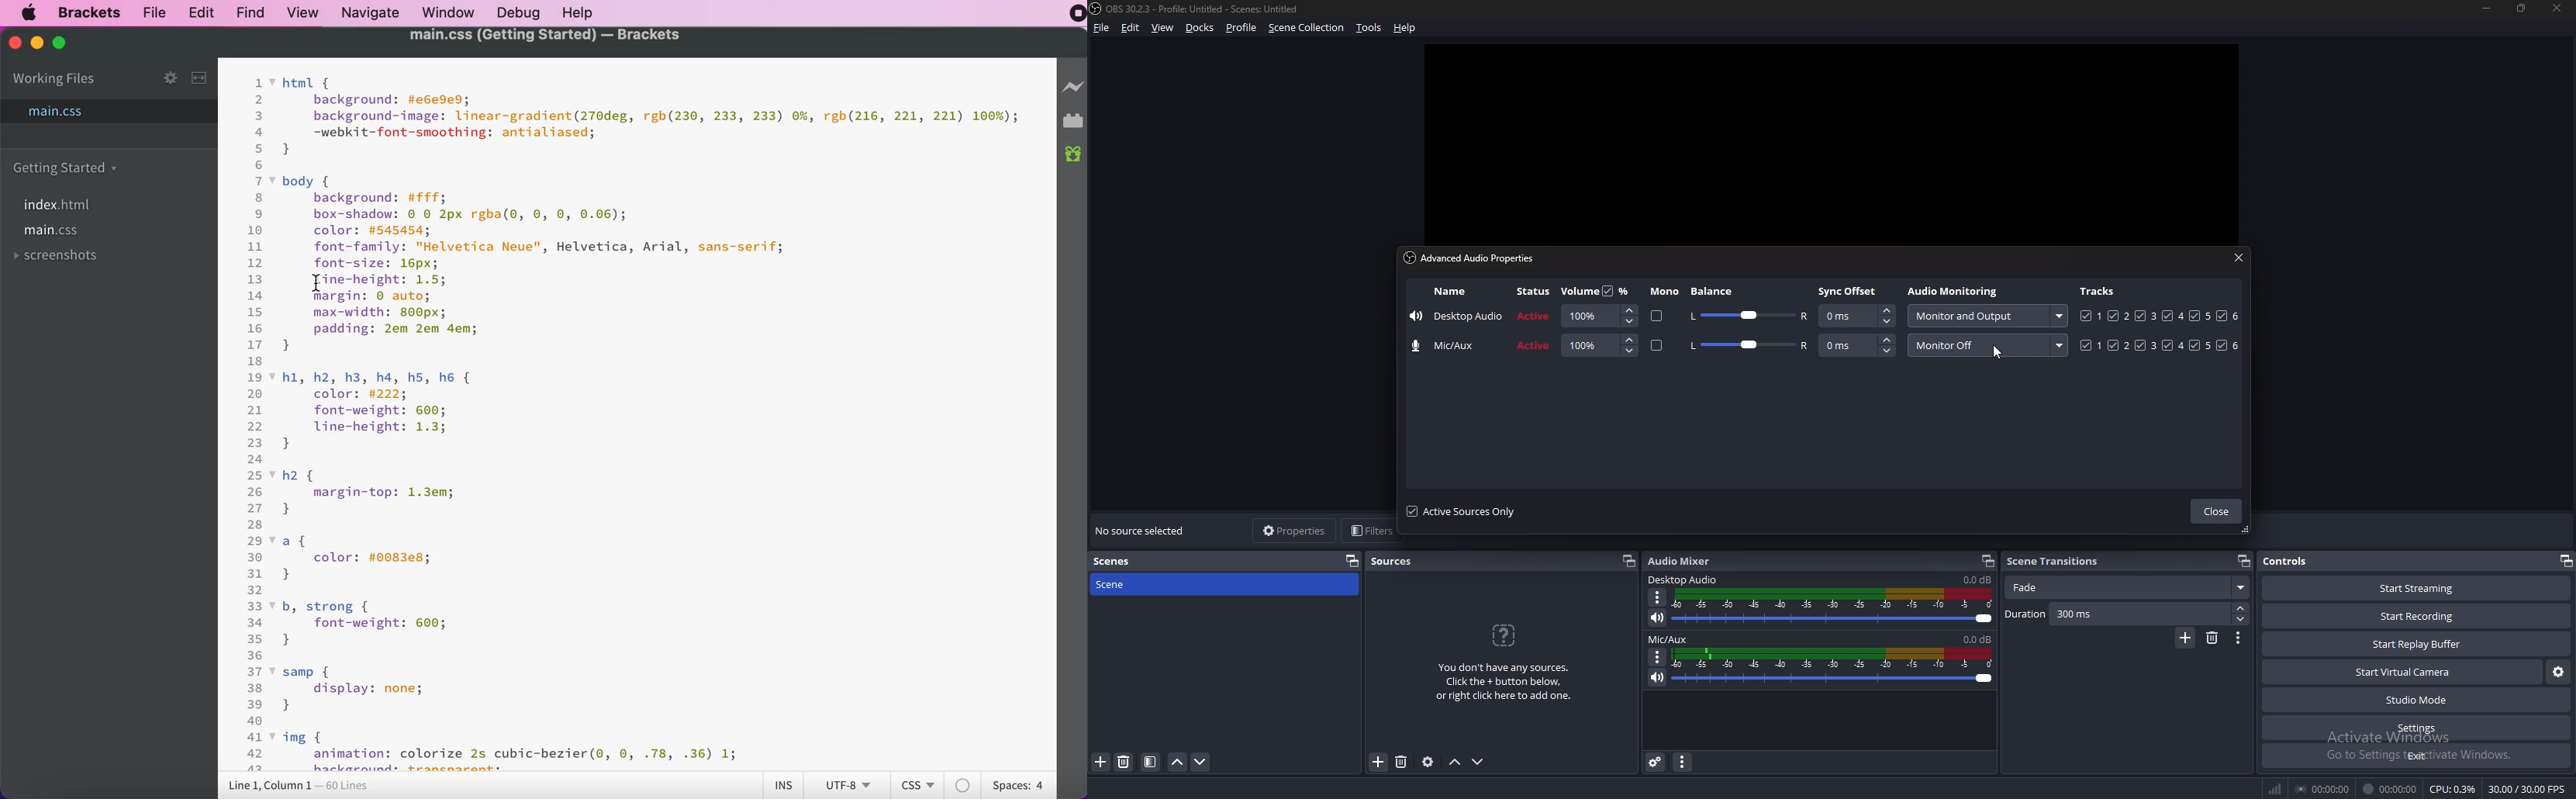  What do you see at coordinates (1369, 531) in the screenshot?
I see `filters` at bounding box center [1369, 531].